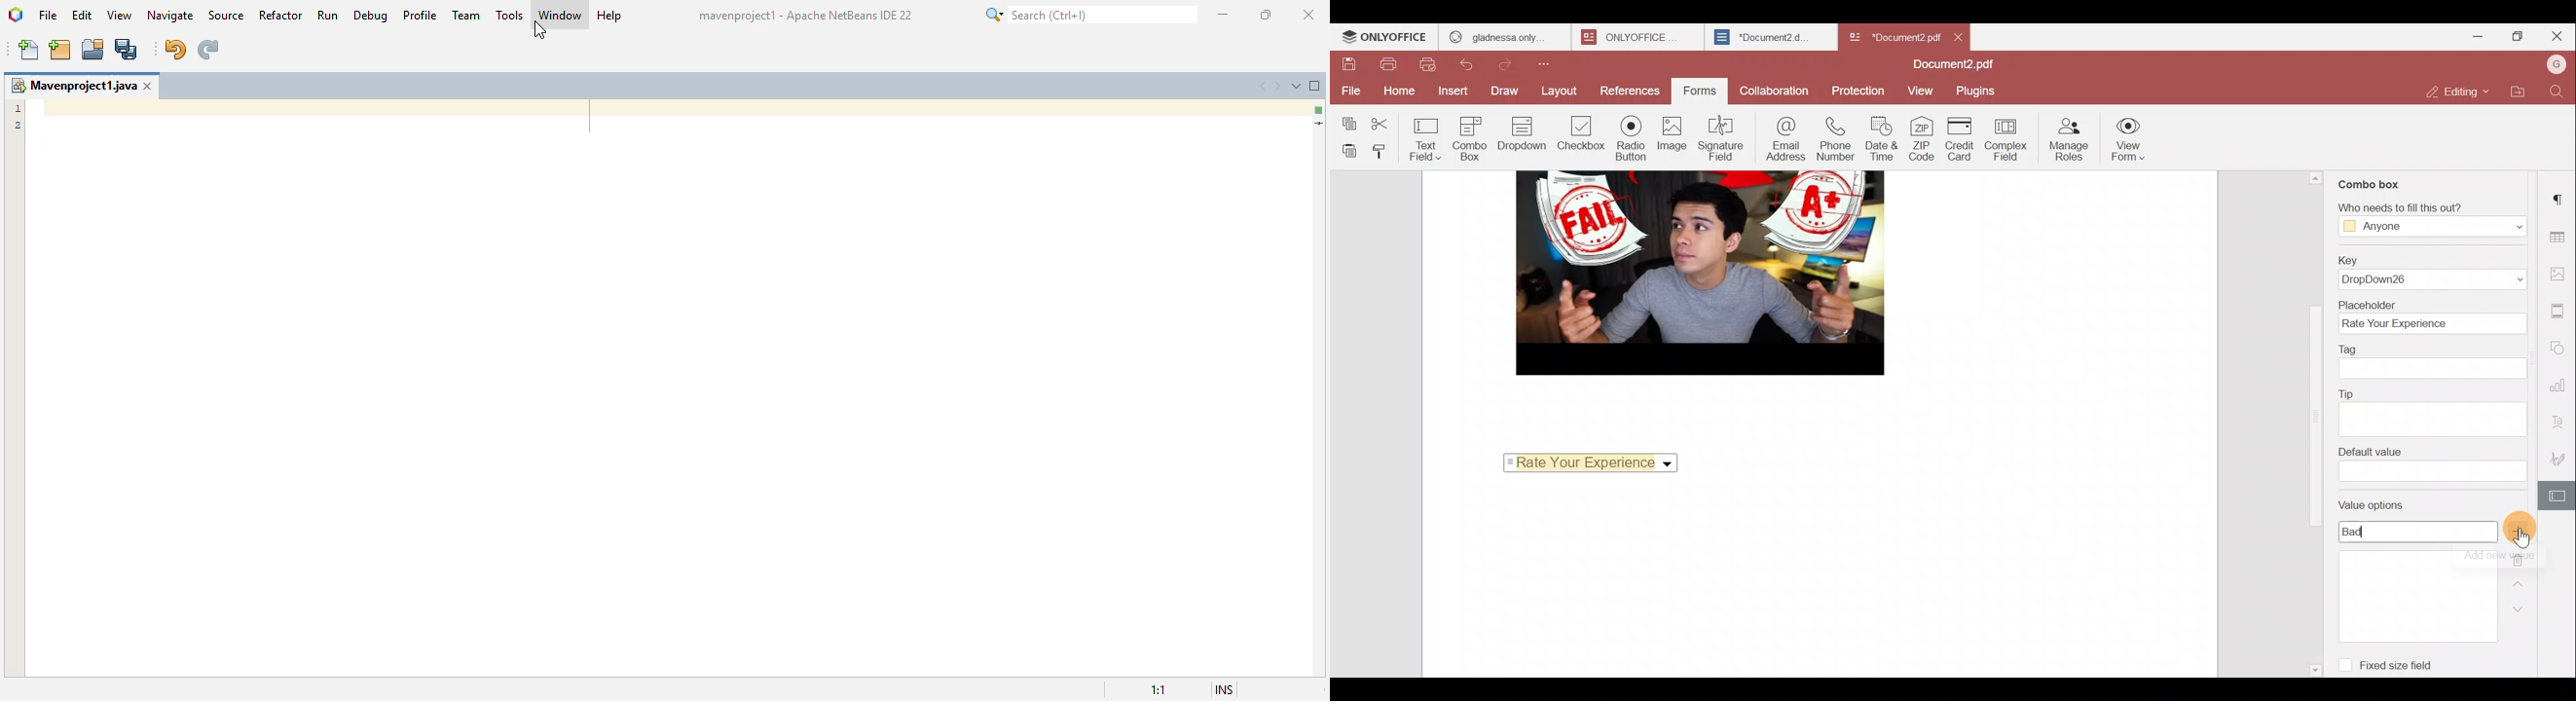 This screenshot has height=728, width=2576. Describe the element at coordinates (1893, 36) in the screenshot. I see `*Document2 pdf` at that location.